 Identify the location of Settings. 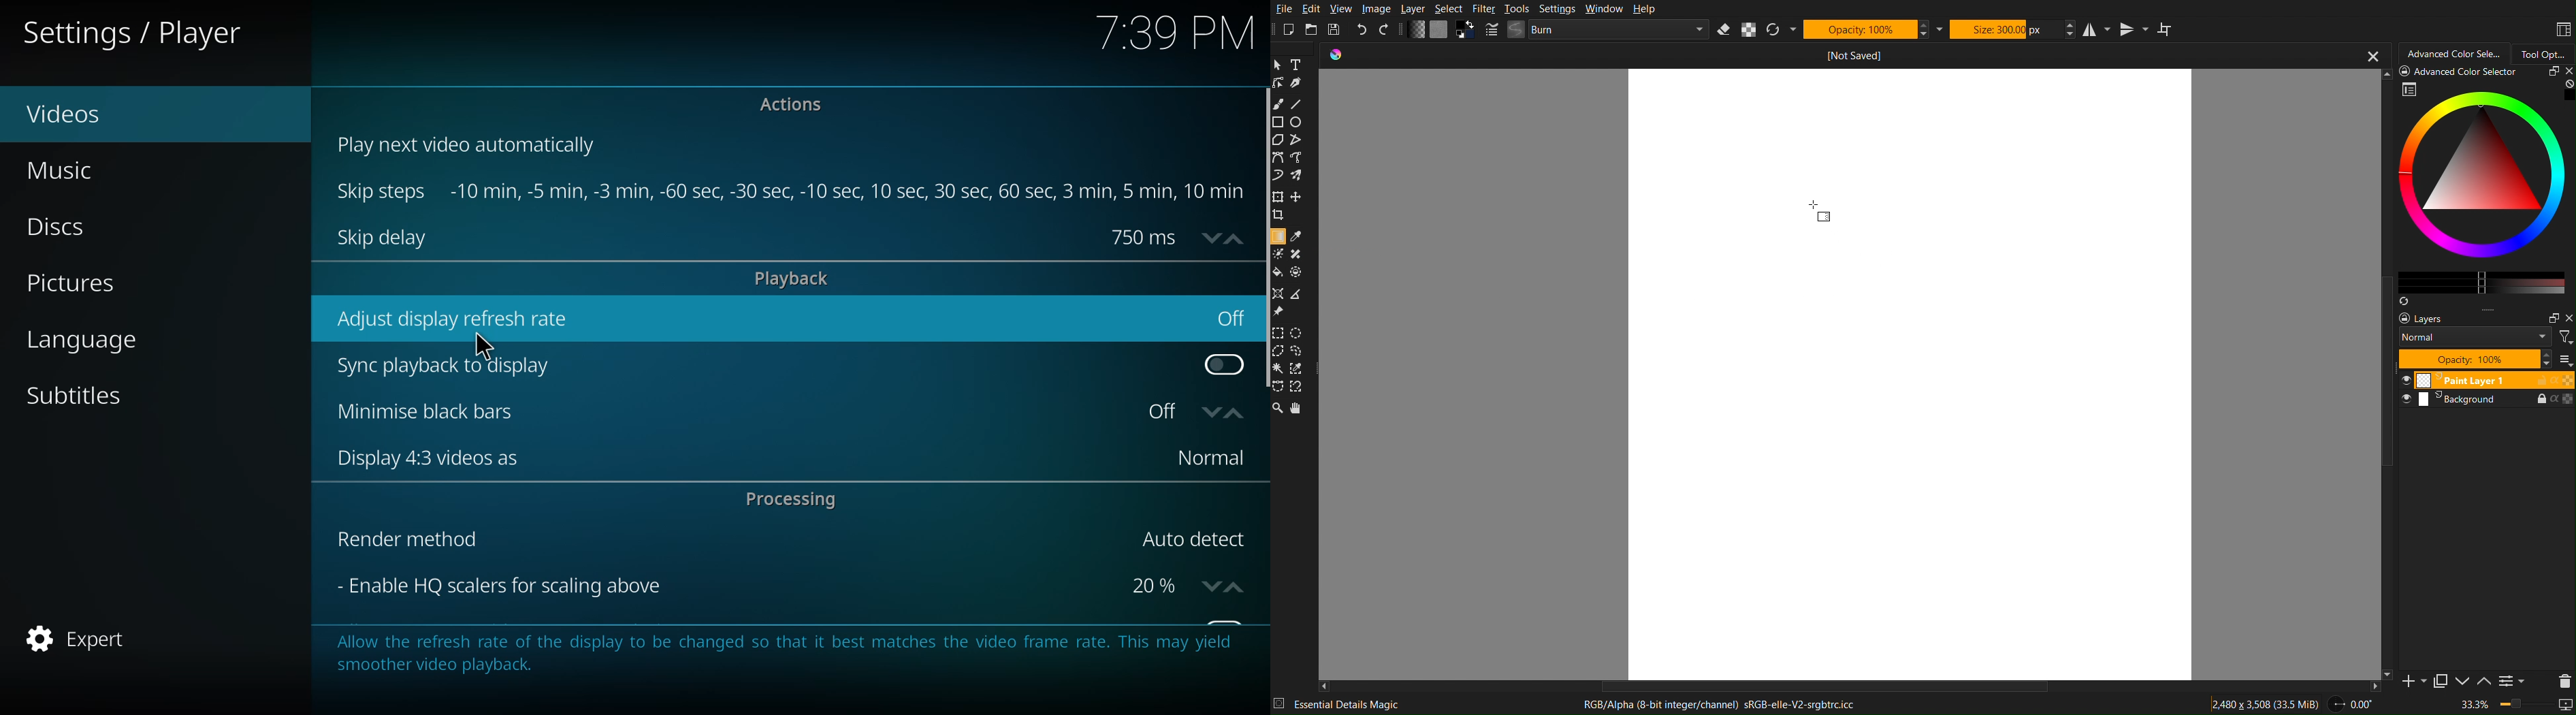
(1555, 9).